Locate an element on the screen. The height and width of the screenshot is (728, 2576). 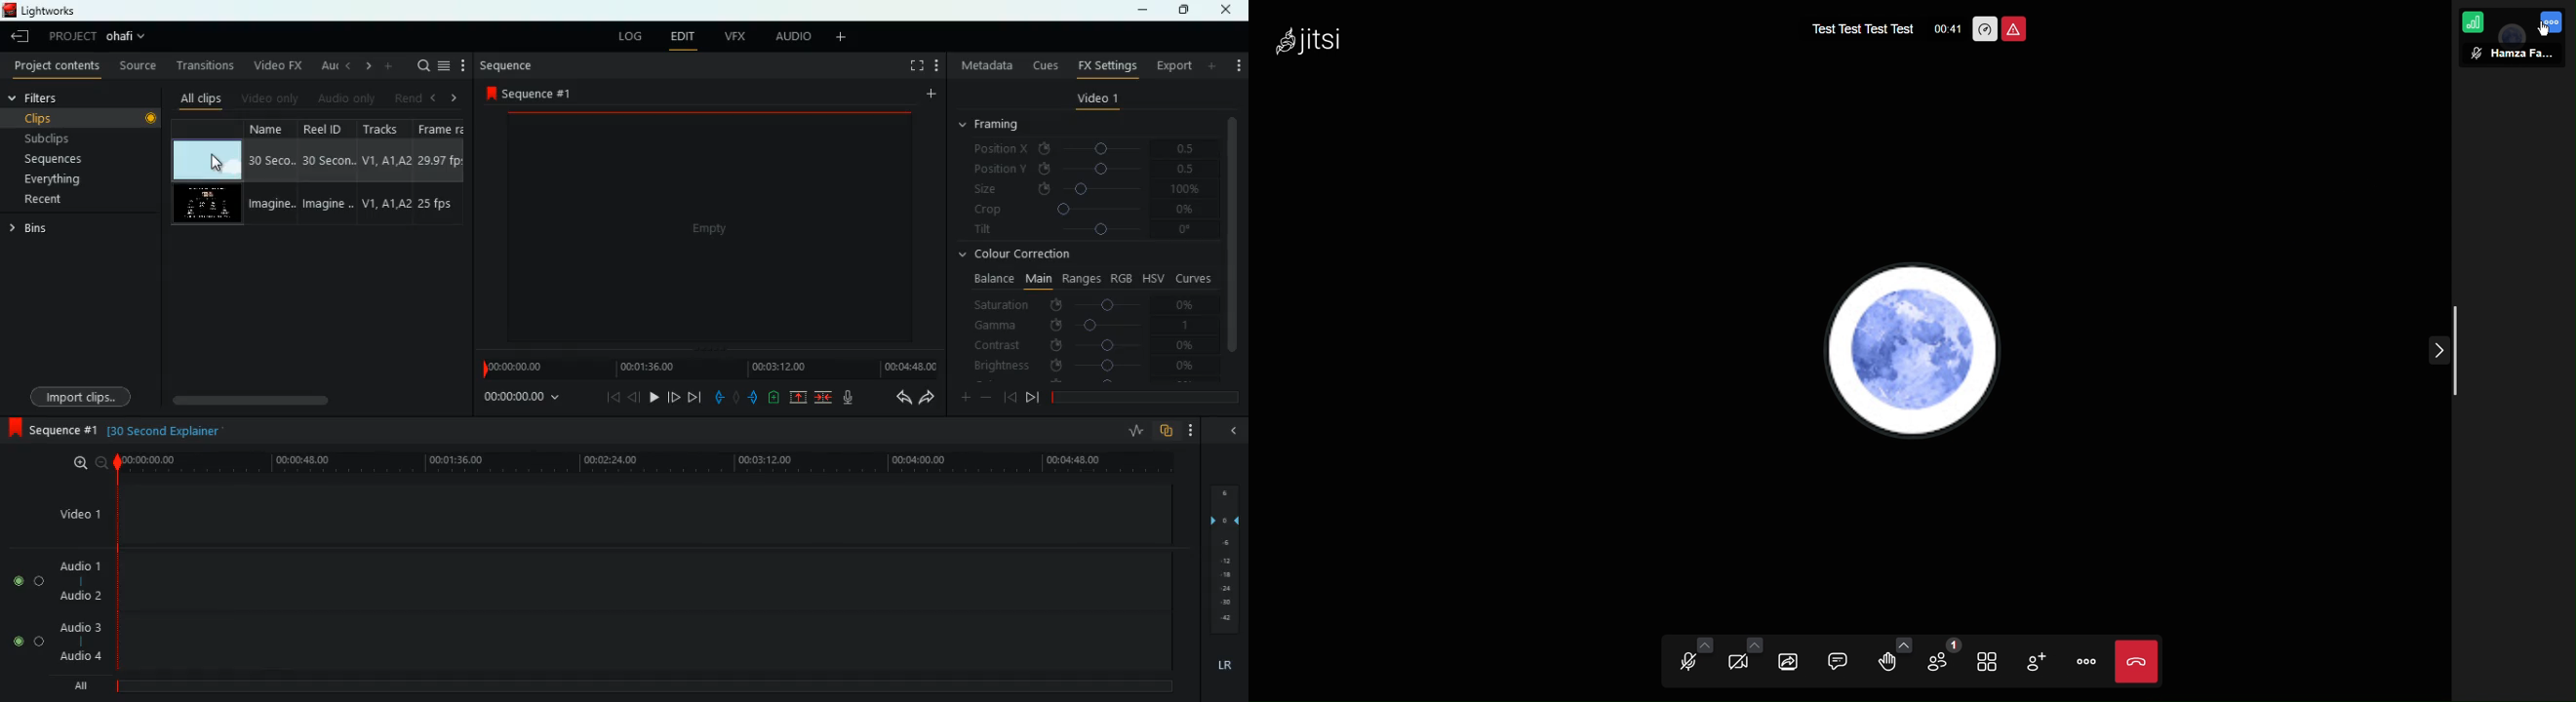
time is located at coordinates (621, 461).